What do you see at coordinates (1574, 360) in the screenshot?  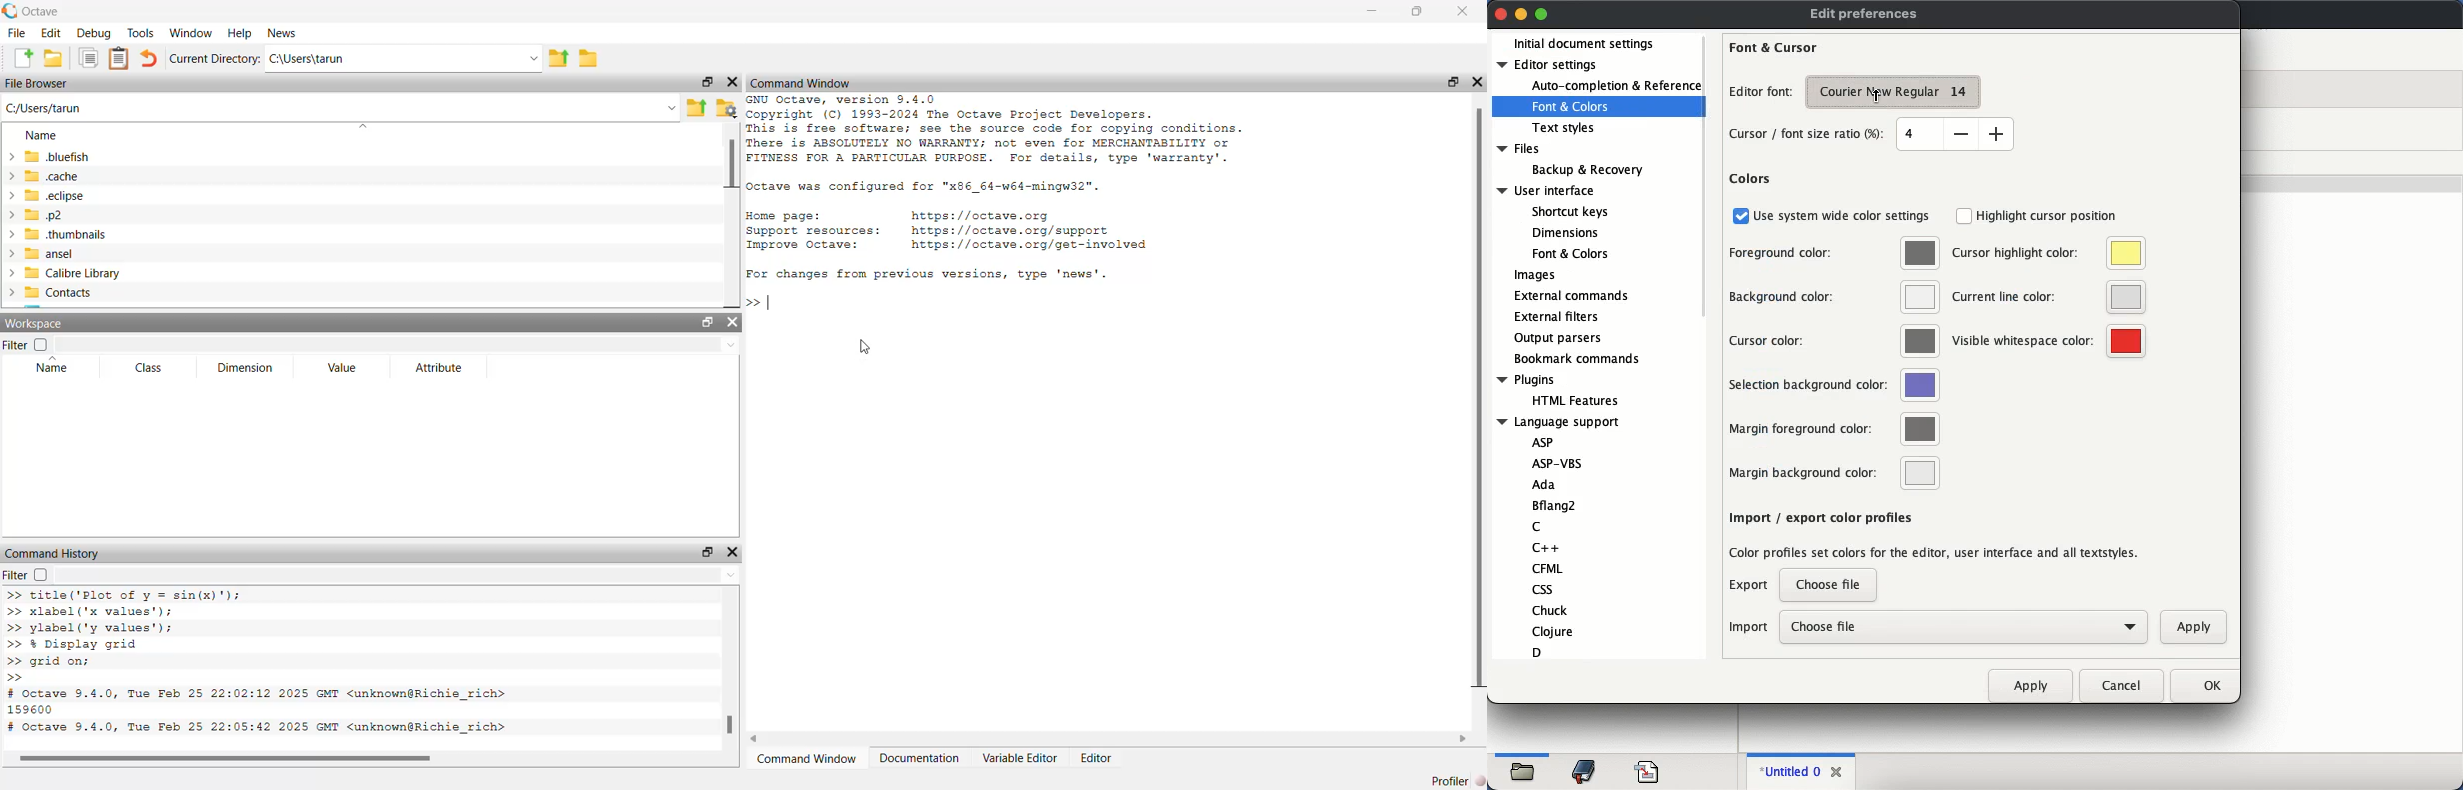 I see `bookmark command` at bounding box center [1574, 360].